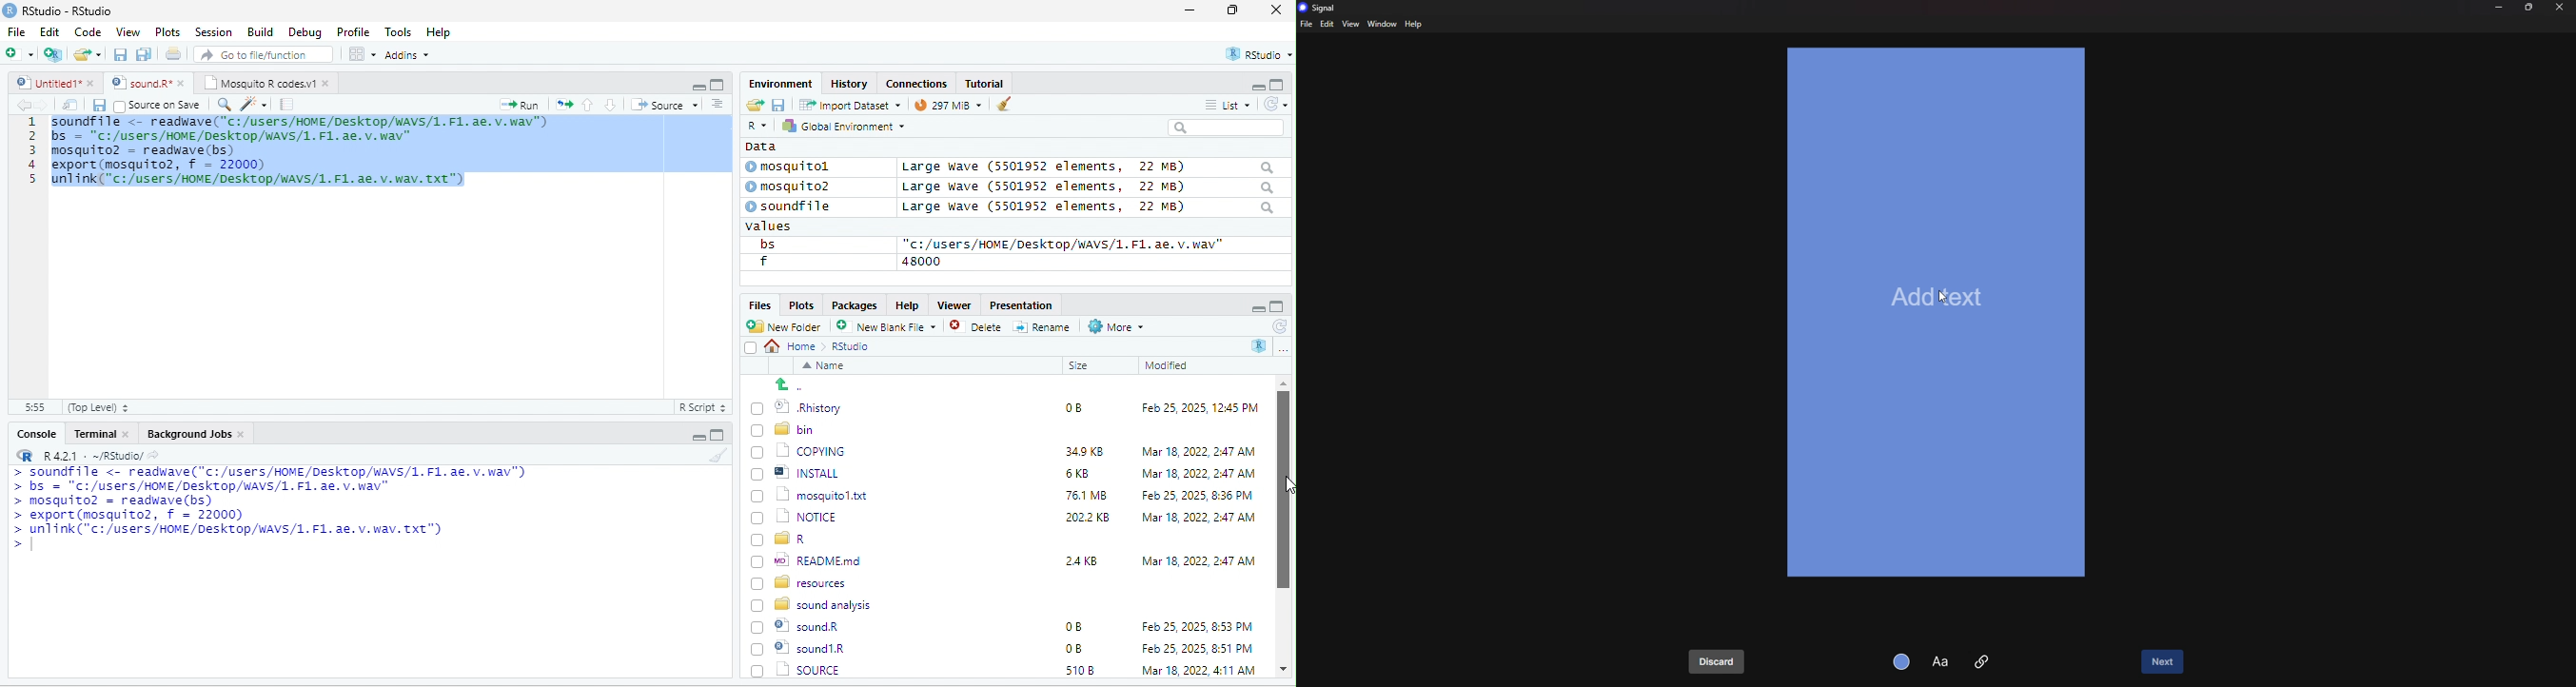  What do you see at coordinates (70, 105) in the screenshot?
I see `open` at bounding box center [70, 105].